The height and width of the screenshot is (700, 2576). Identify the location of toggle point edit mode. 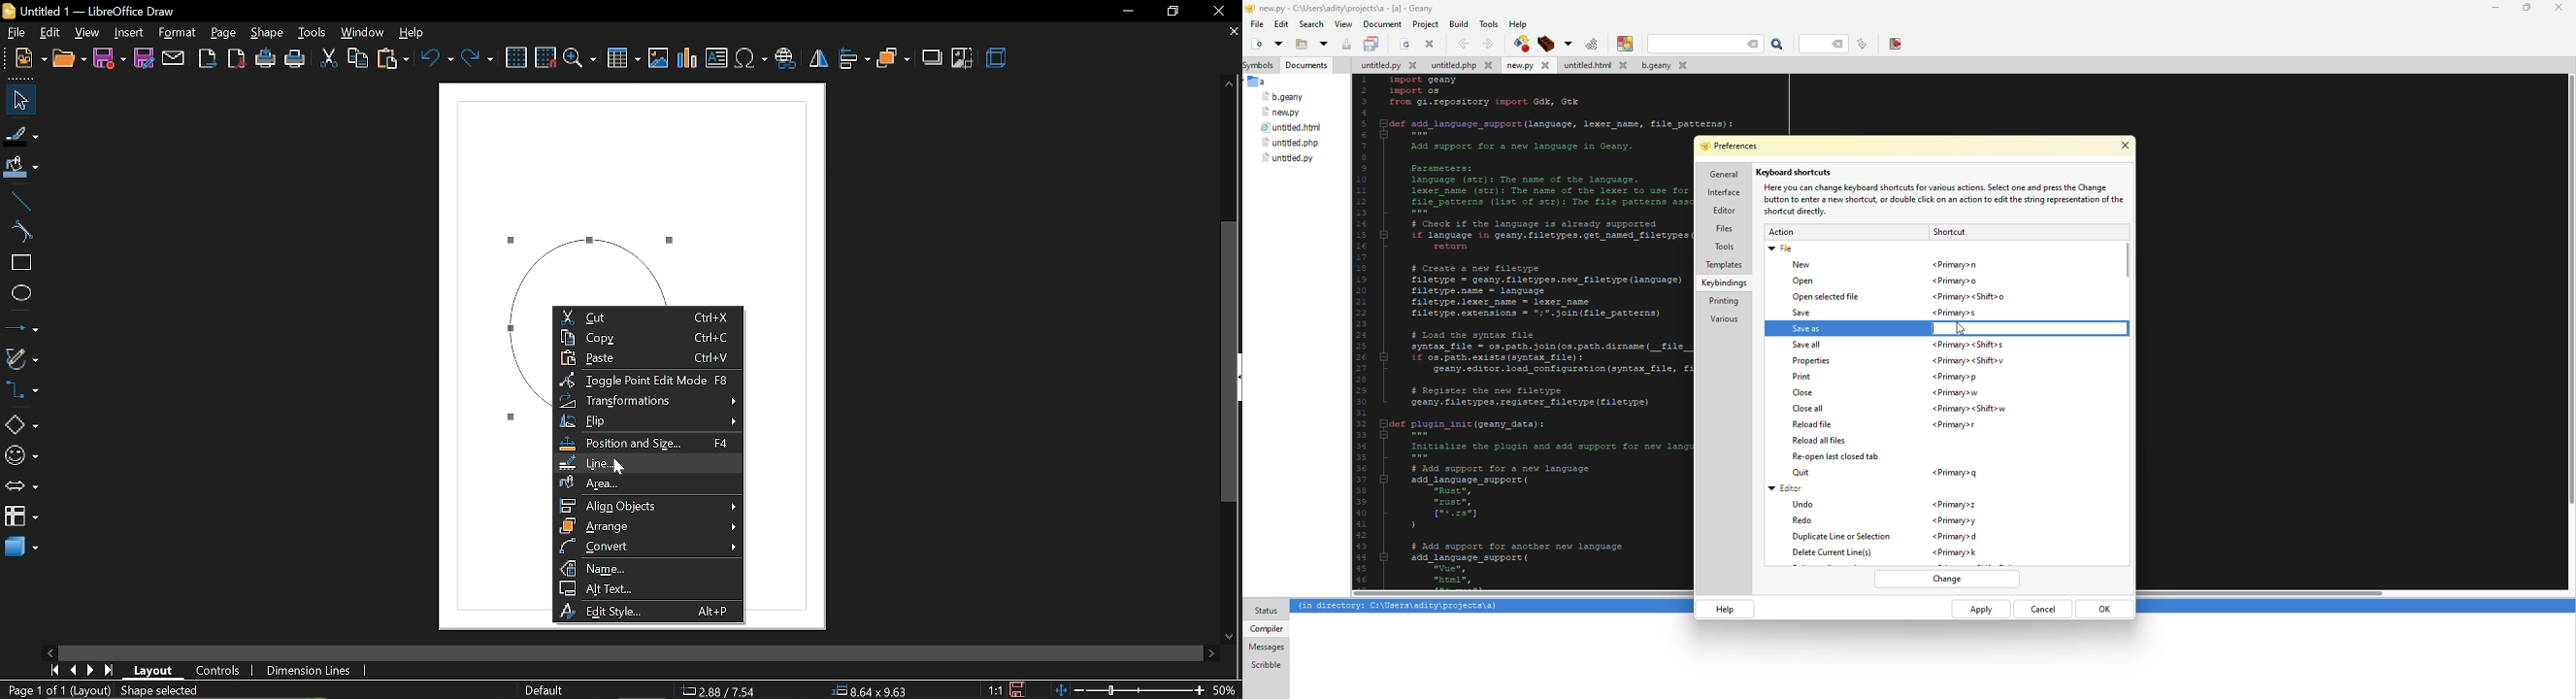
(649, 379).